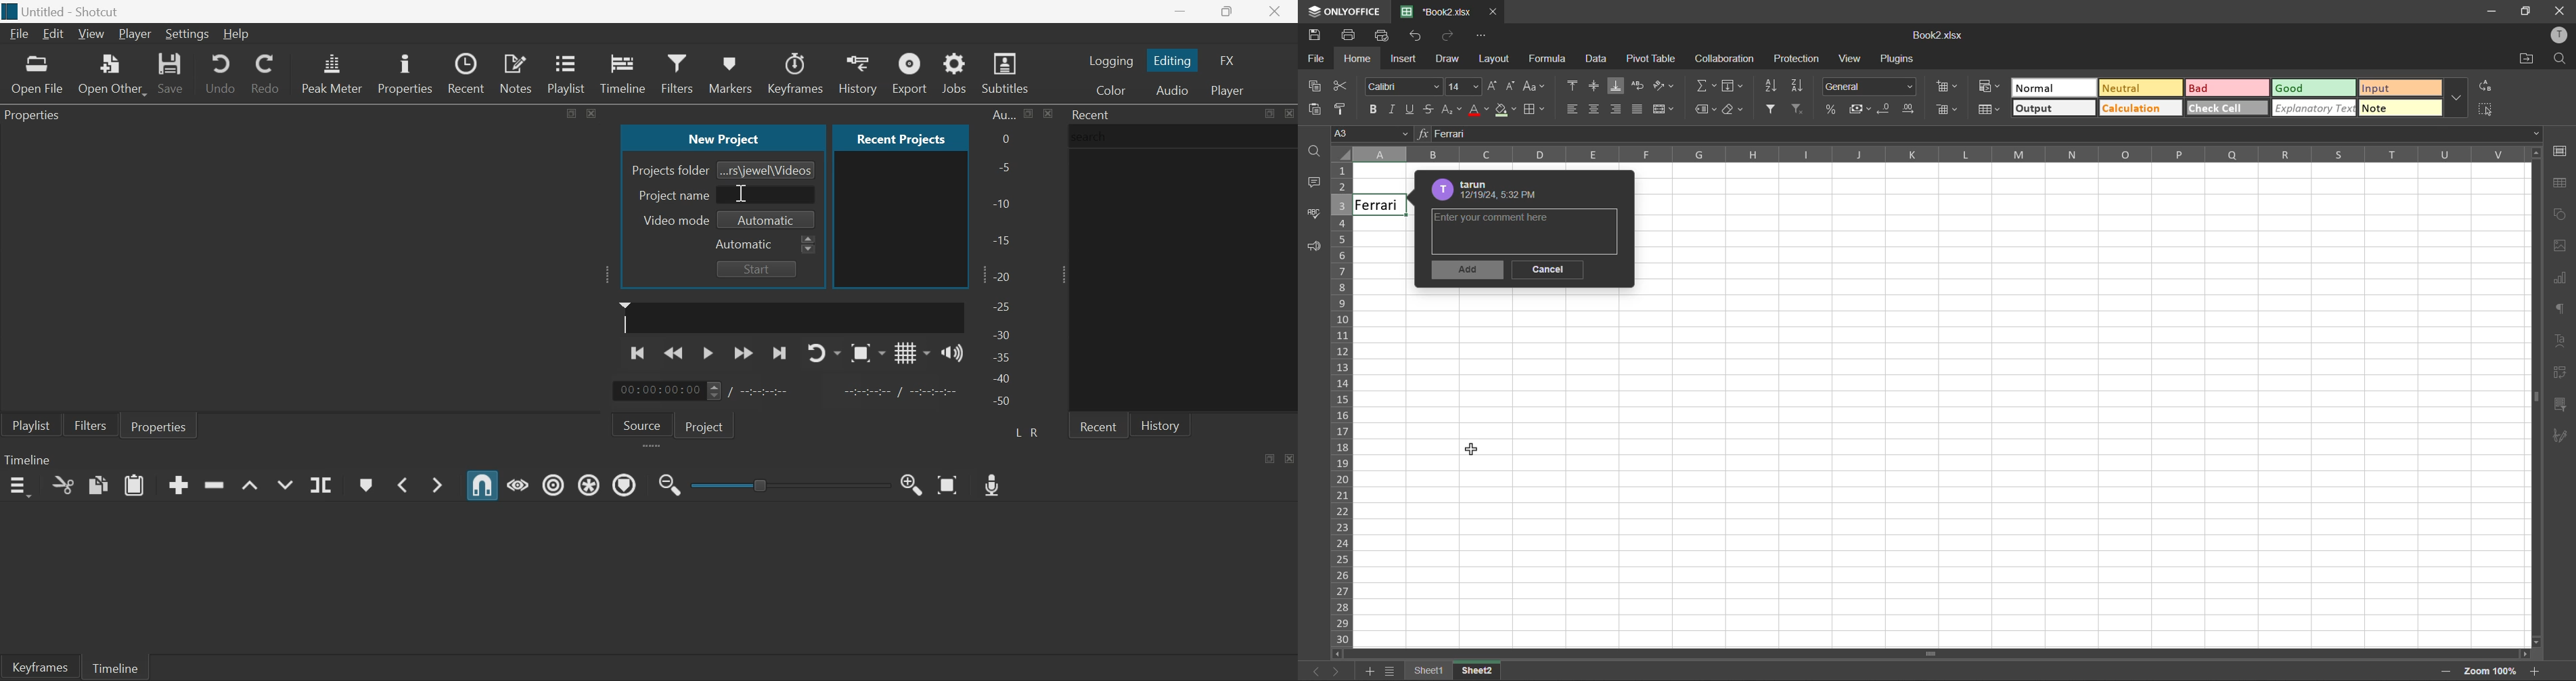 This screenshot has height=700, width=2576. What do you see at coordinates (1392, 109) in the screenshot?
I see `italic` at bounding box center [1392, 109].